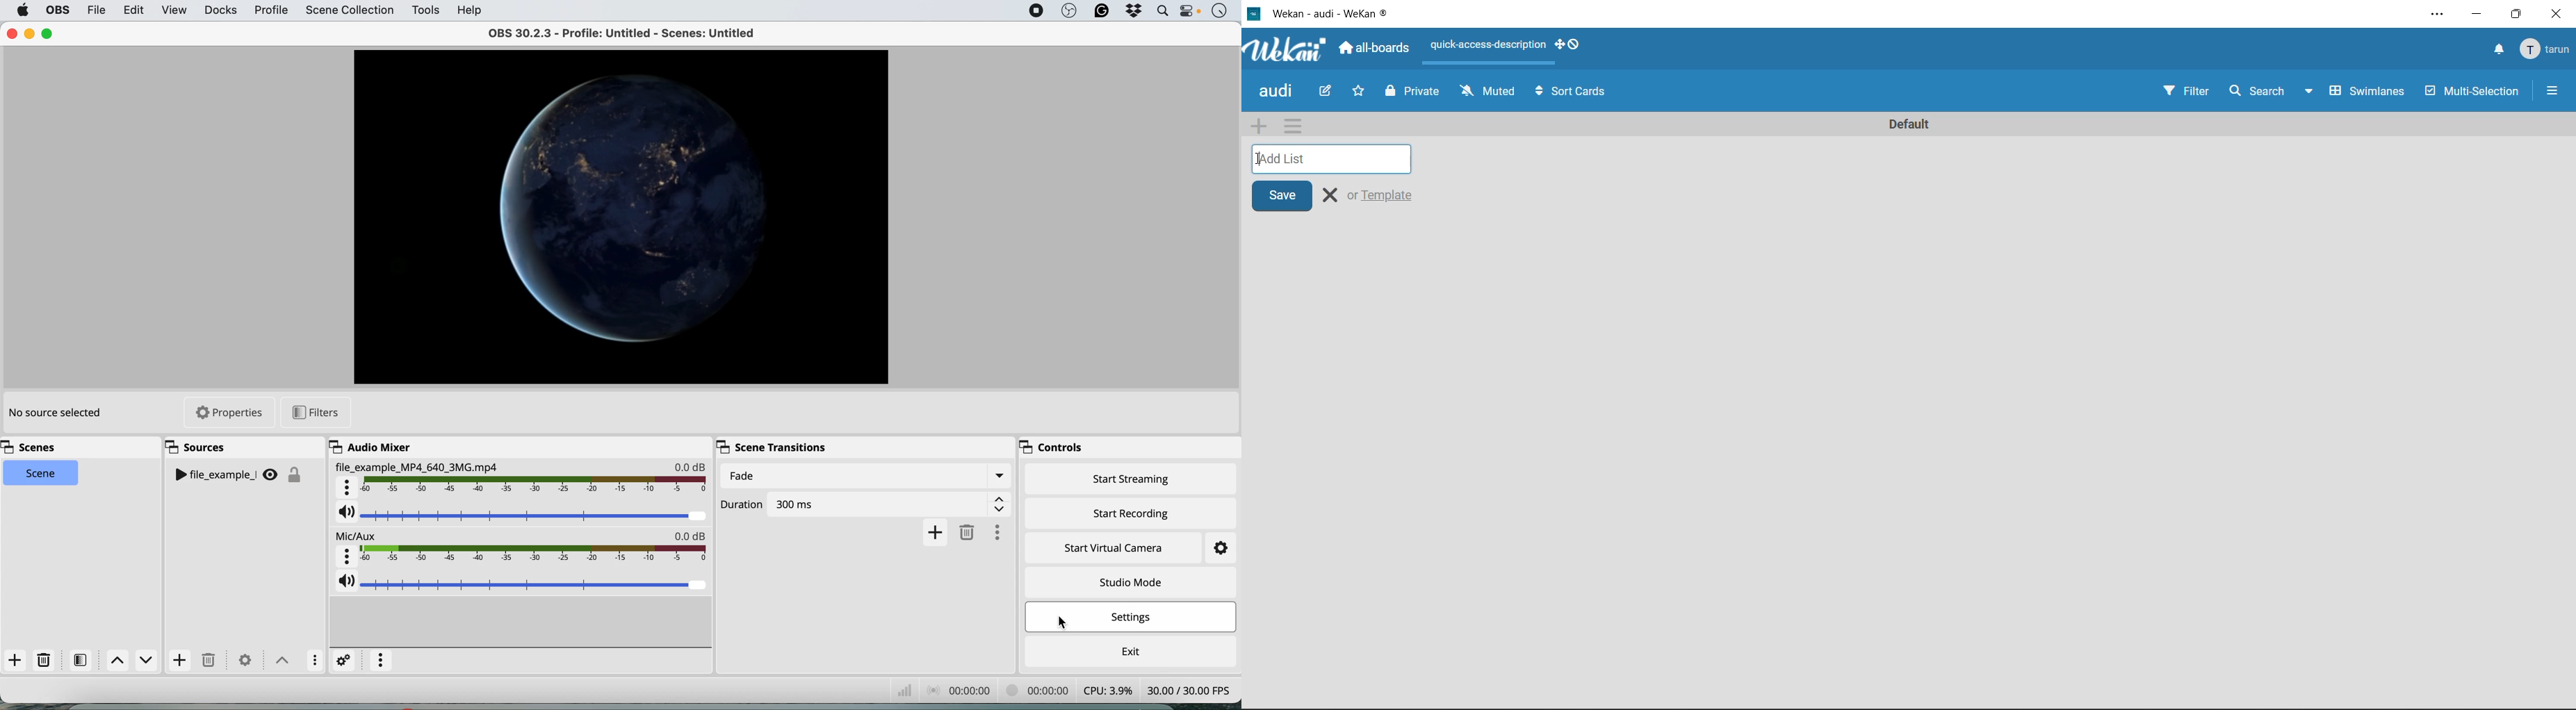  Describe the element at coordinates (271, 11) in the screenshot. I see `profile` at that location.